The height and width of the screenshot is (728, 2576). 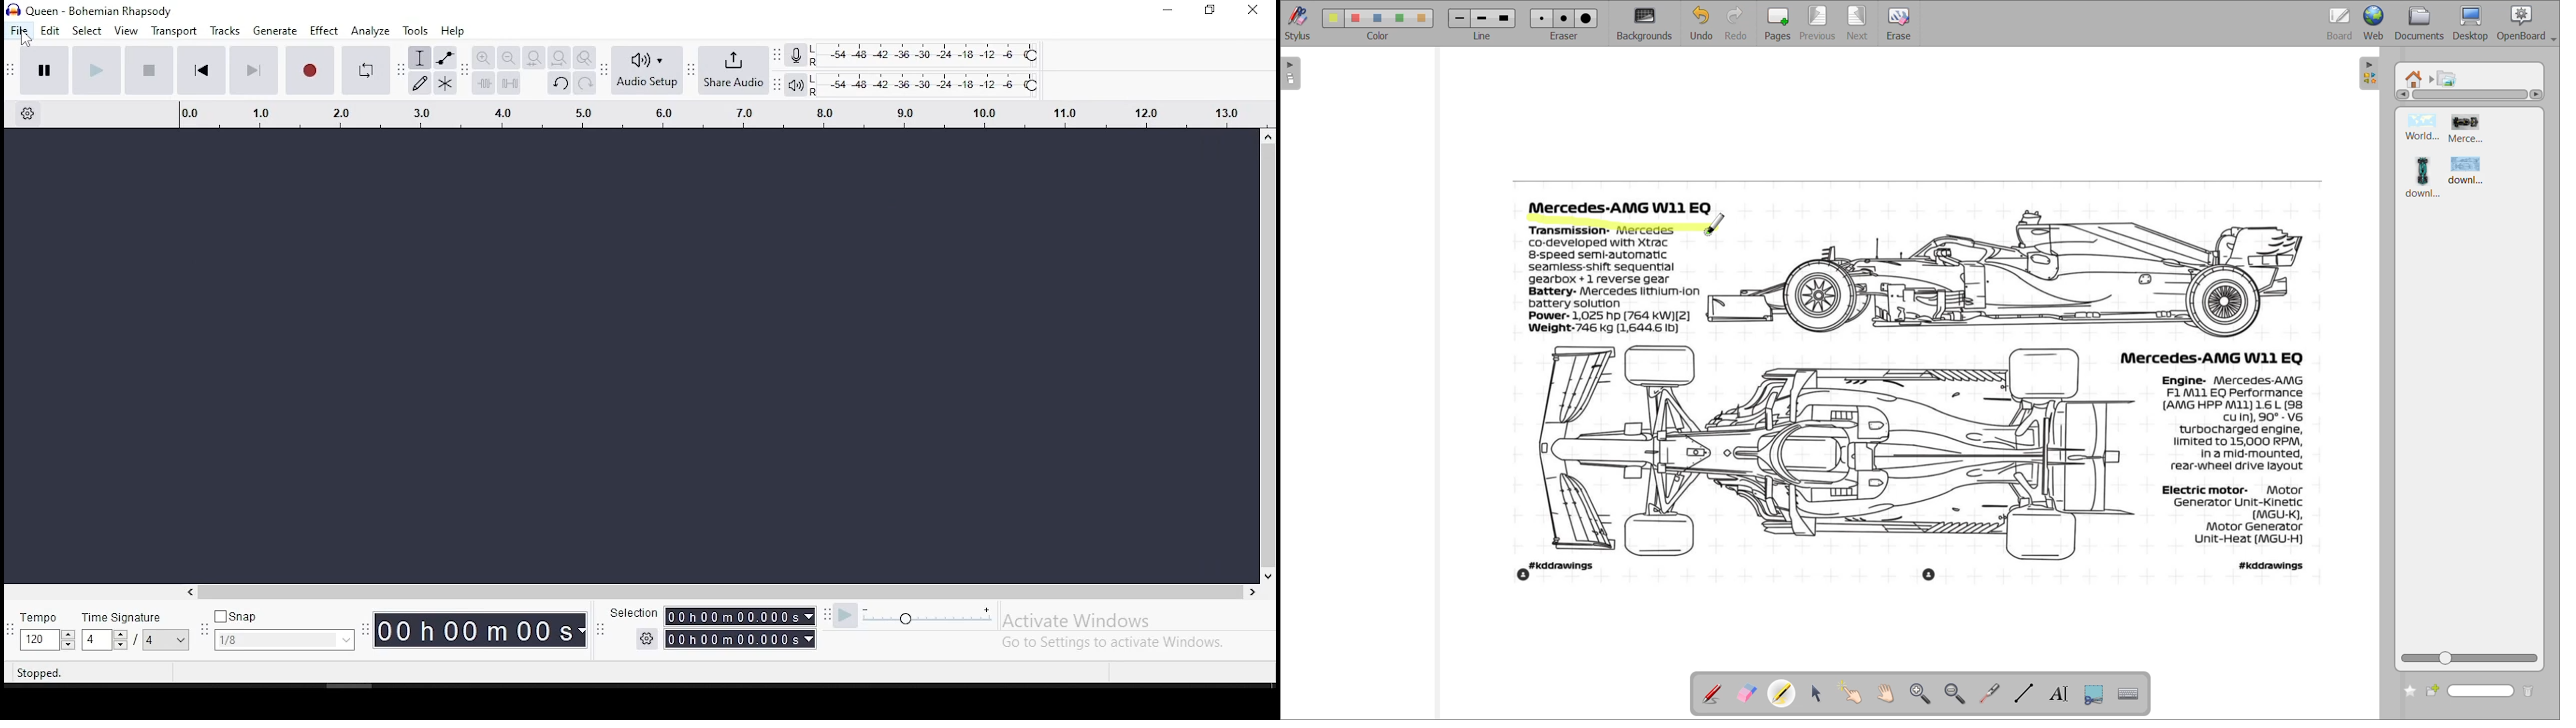 What do you see at coordinates (275, 31) in the screenshot?
I see `generate` at bounding box center [275, 31].